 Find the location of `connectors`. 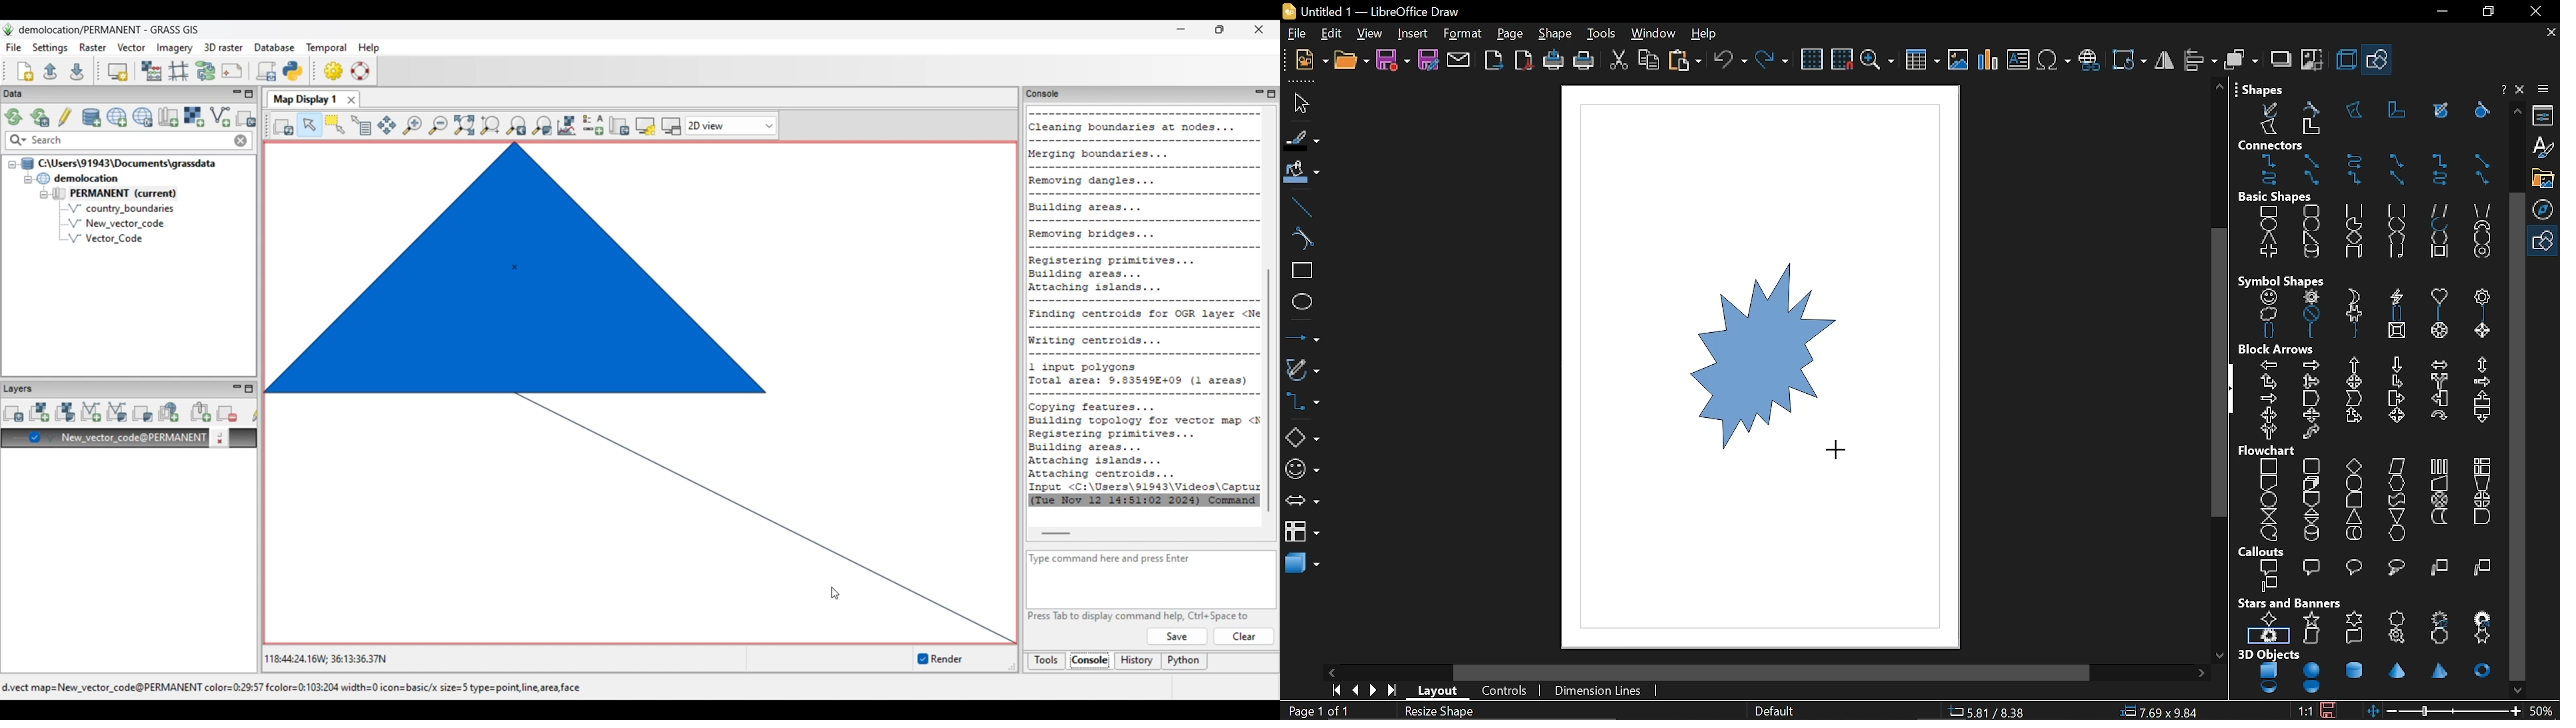

connectors is located at coordinates (1301, 405).